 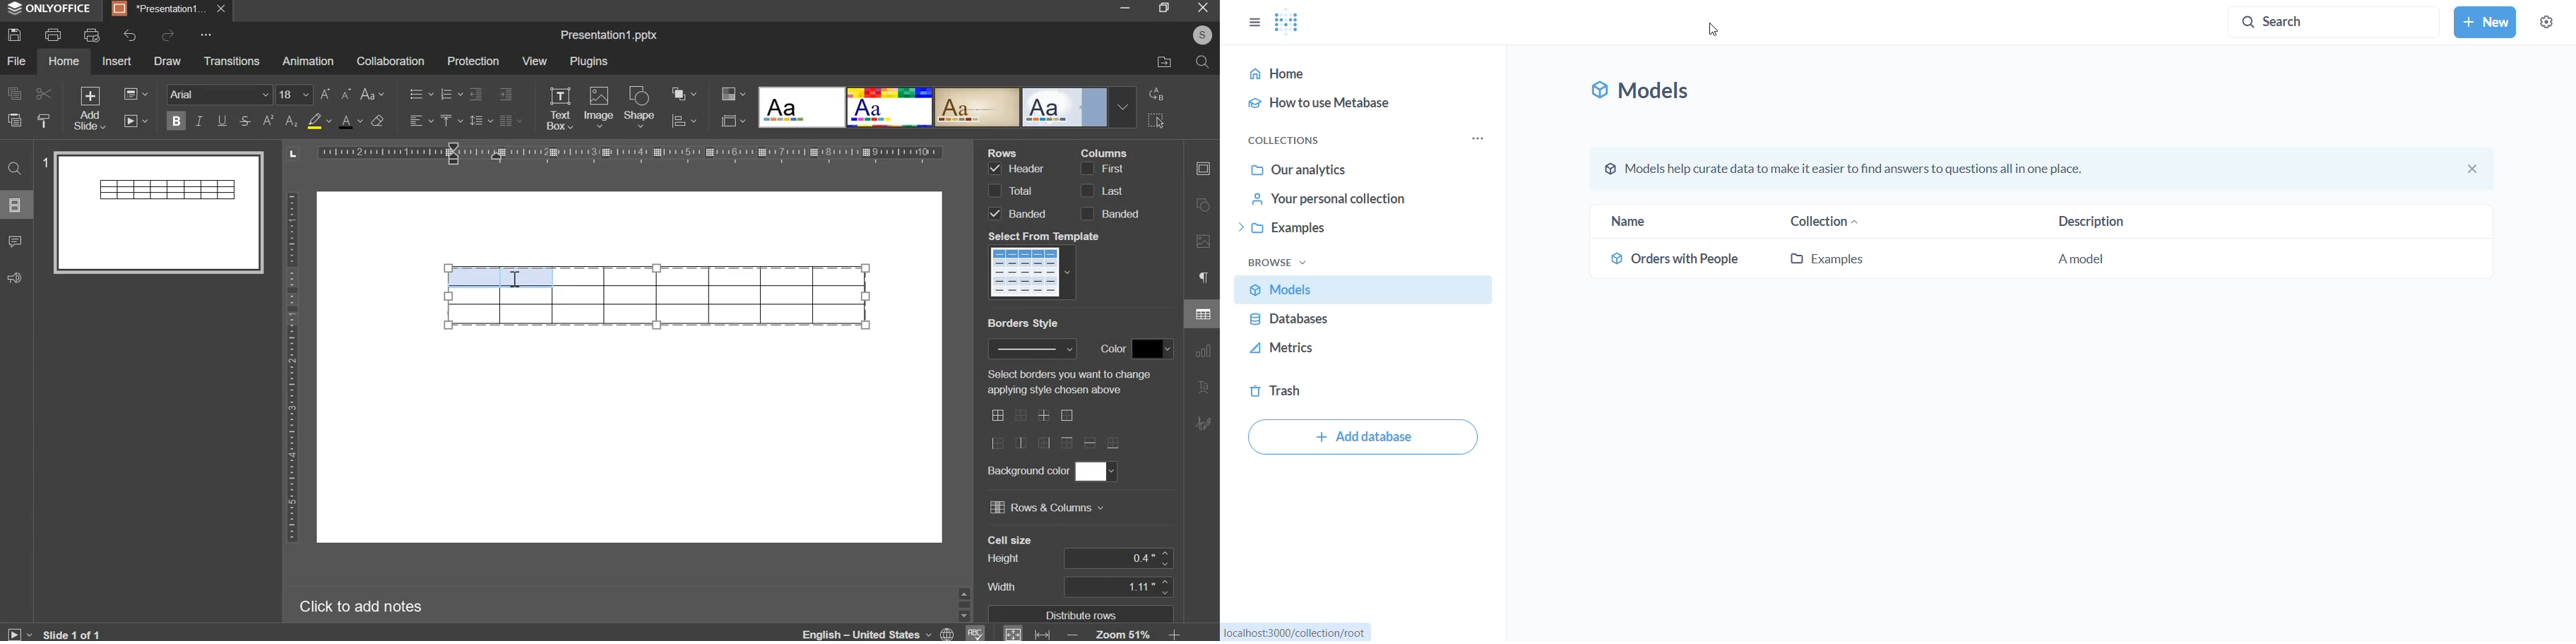 I want to click on bold, so click(x=176, y=119).